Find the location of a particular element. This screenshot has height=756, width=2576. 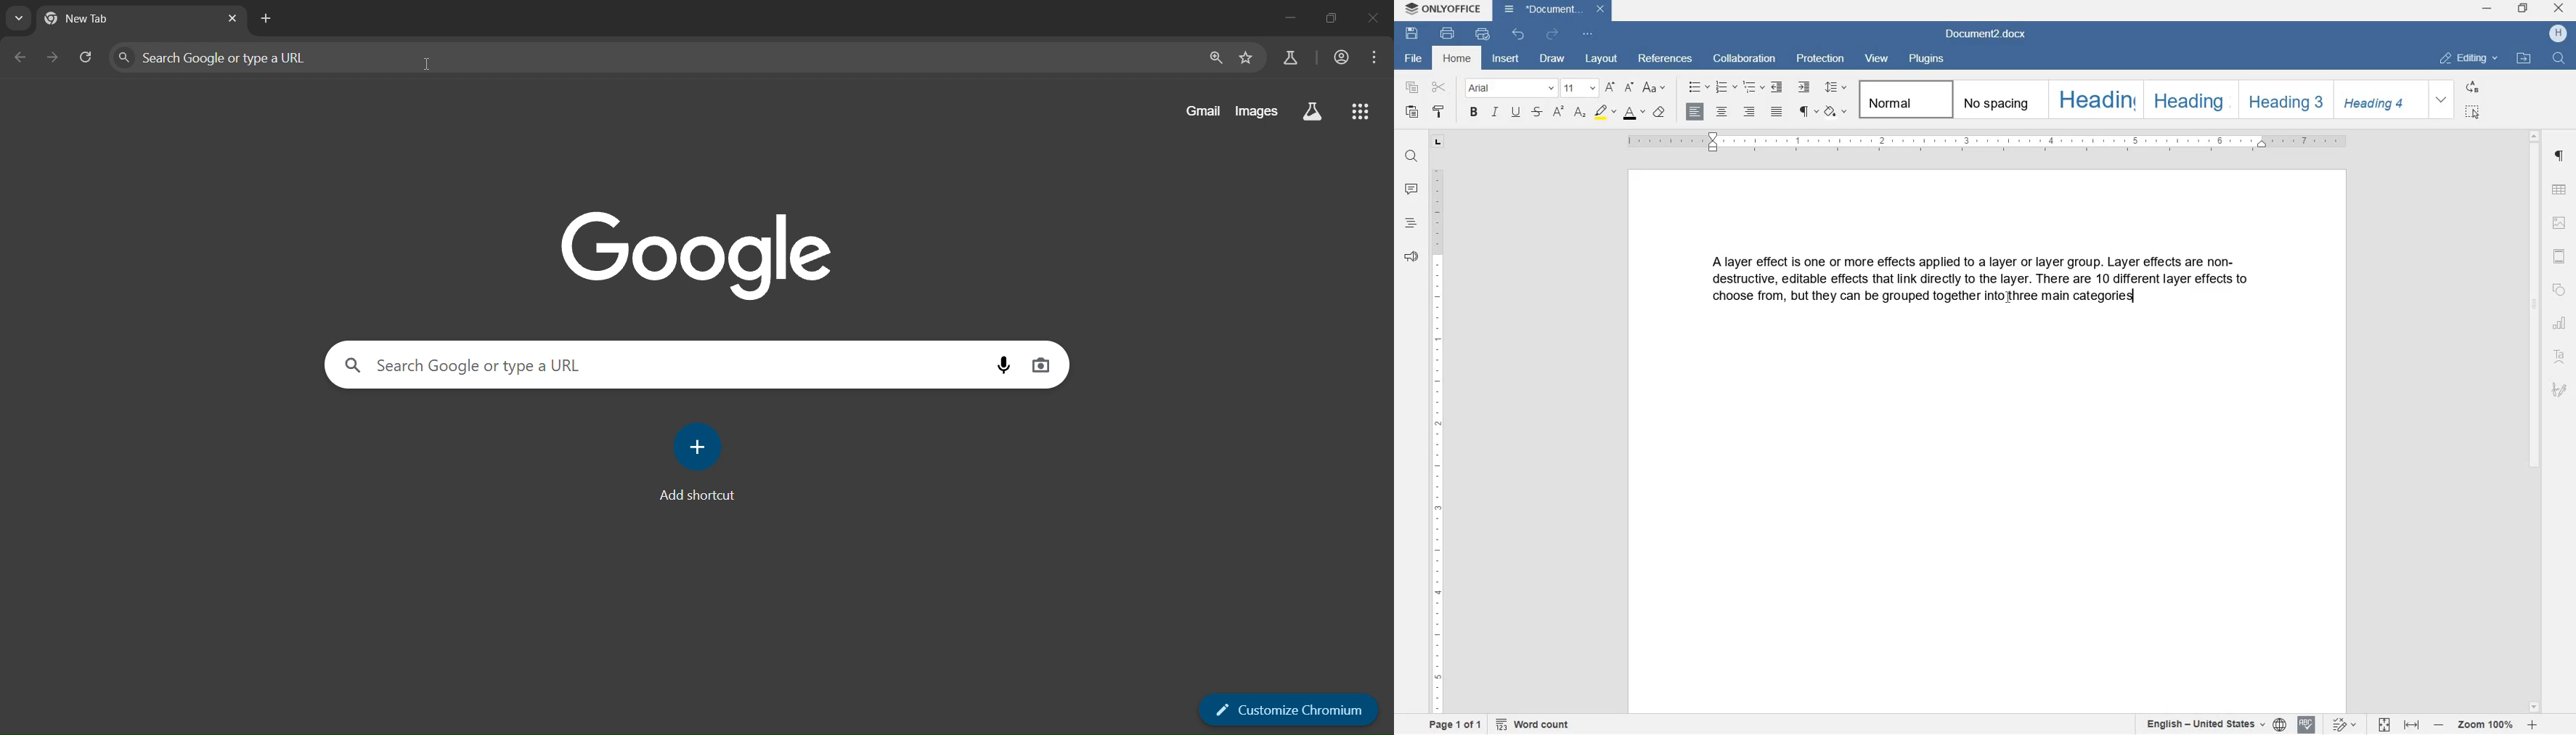

superscript is located at coordinates (1559, 113).